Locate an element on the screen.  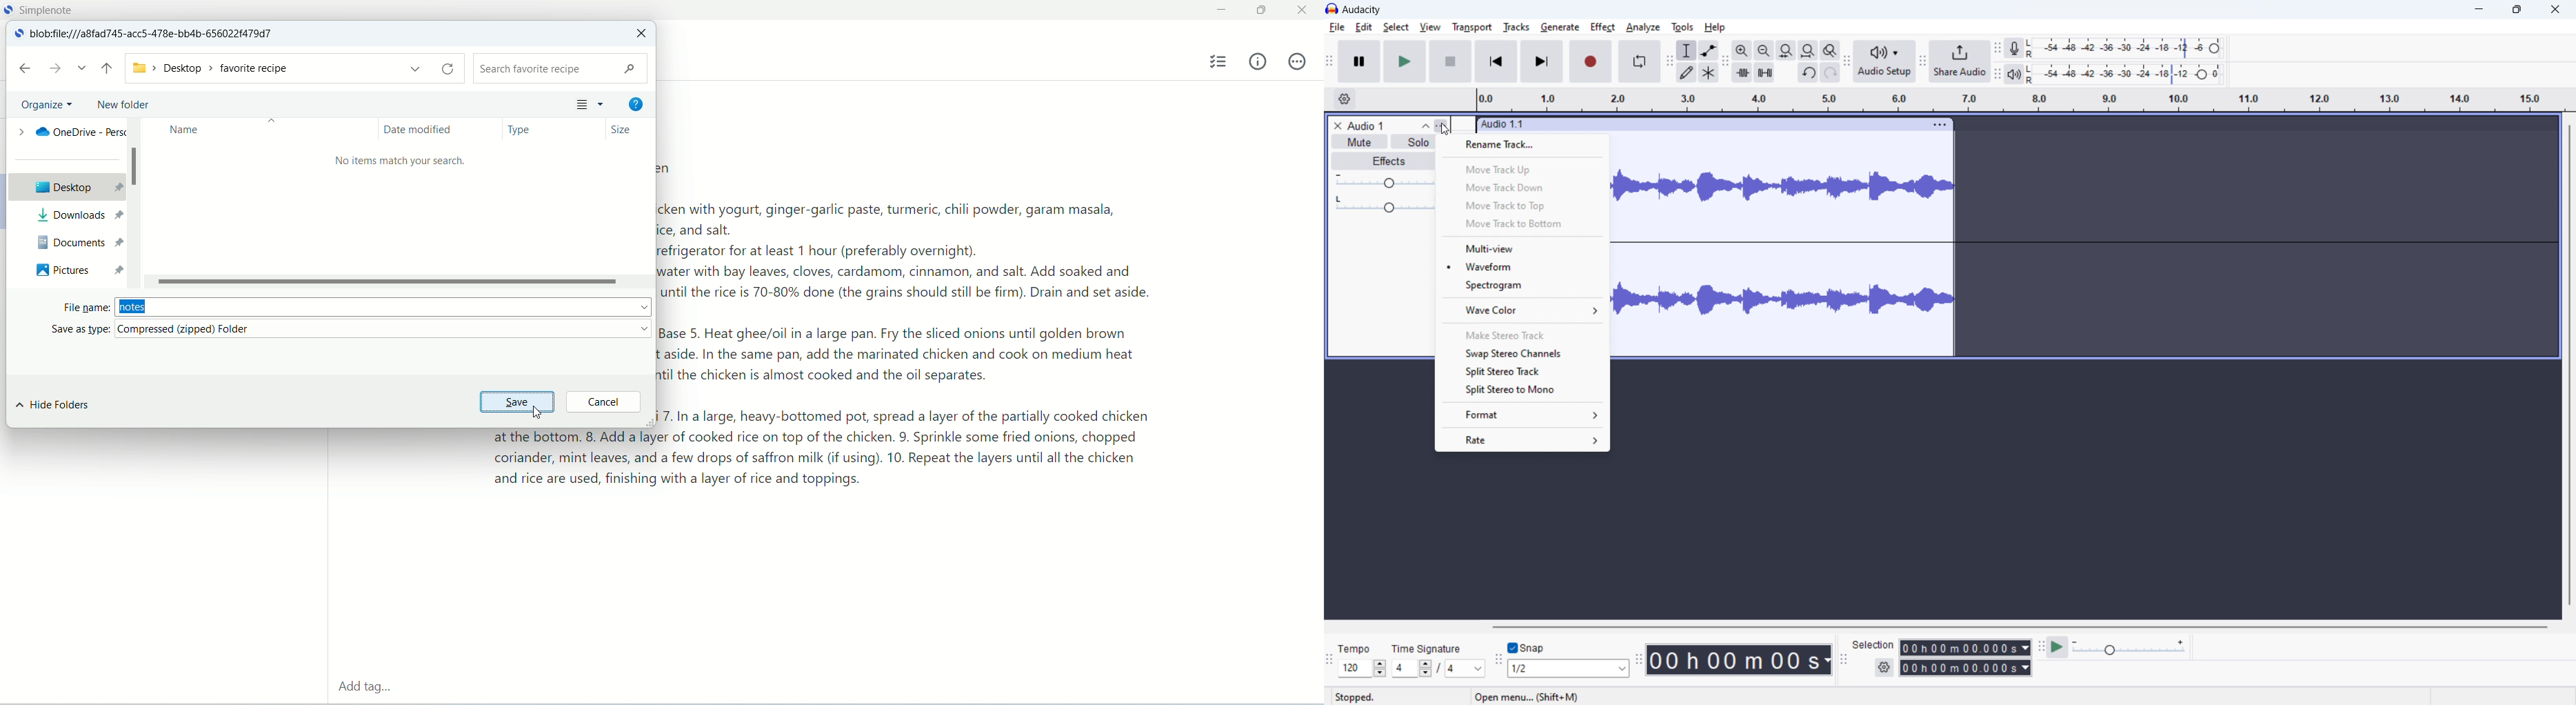
start time is located at coordinates (1966, 648).